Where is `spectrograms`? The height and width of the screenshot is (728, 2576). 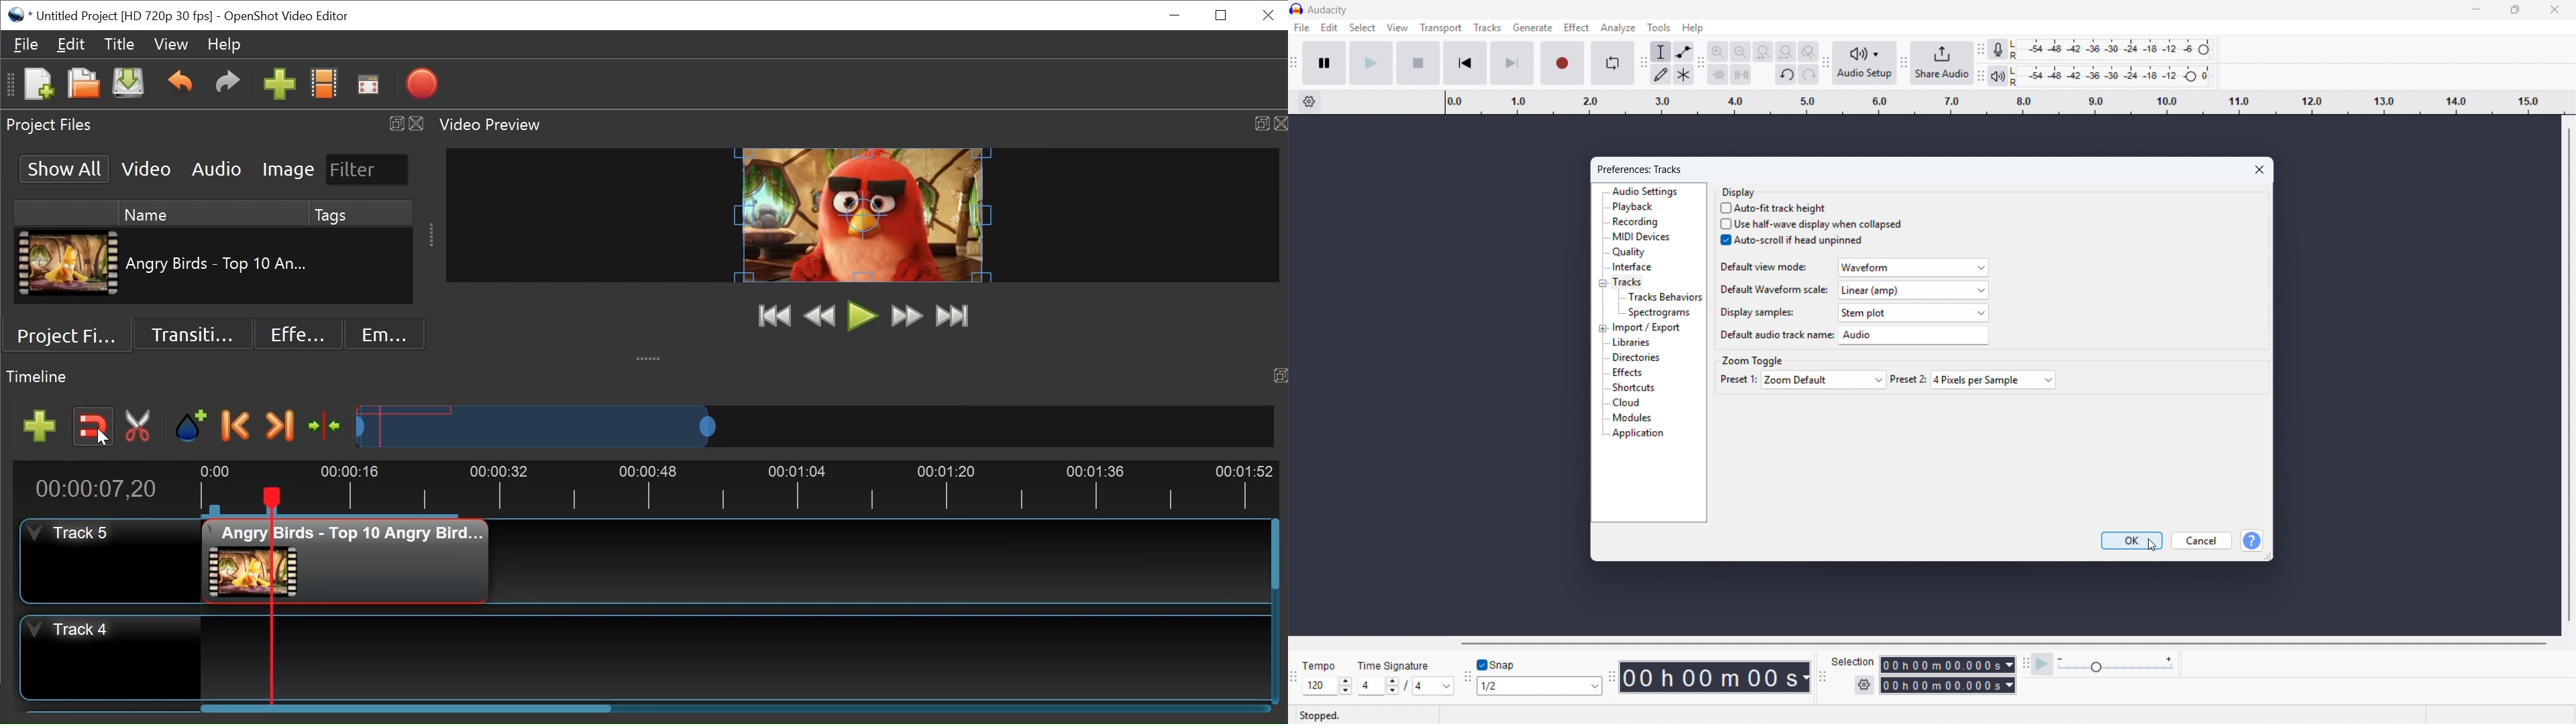
spectrograms is located at coordinates (1660, 312).